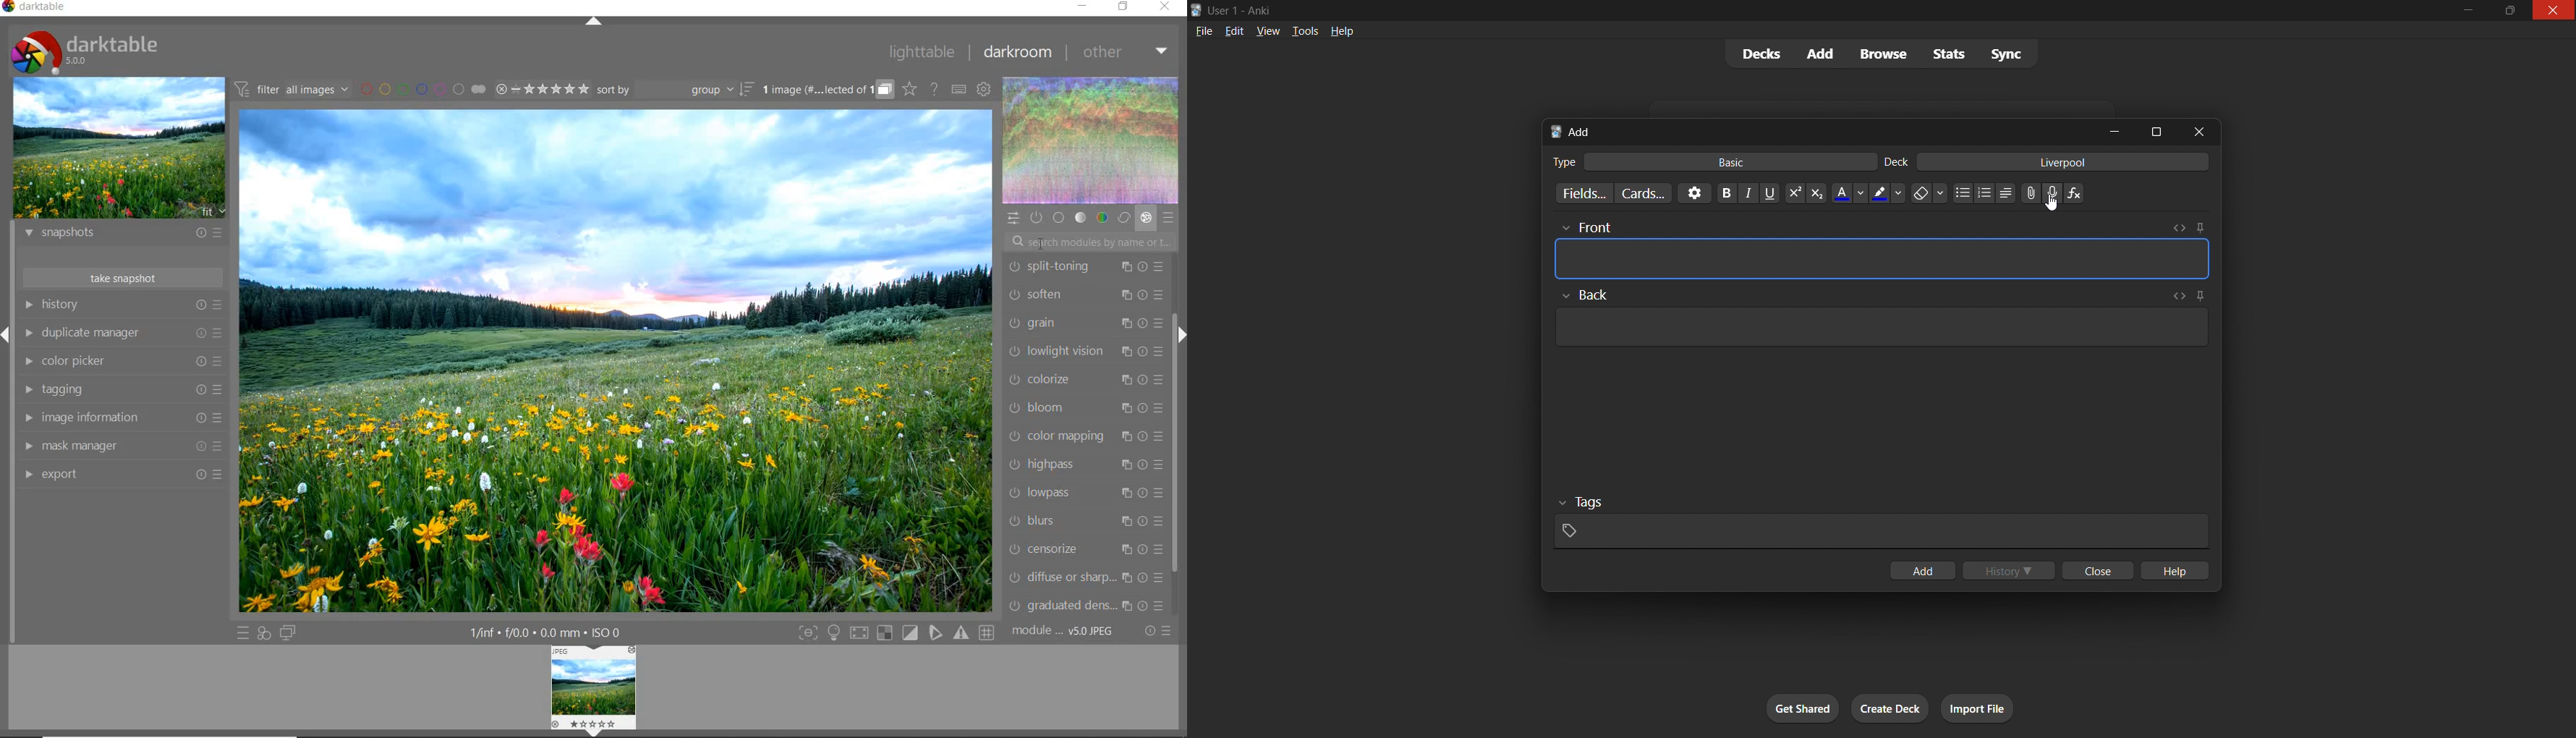 The width and height of the screenshot is (2576, 756). I want to click on subscript, so click(1816, 194).